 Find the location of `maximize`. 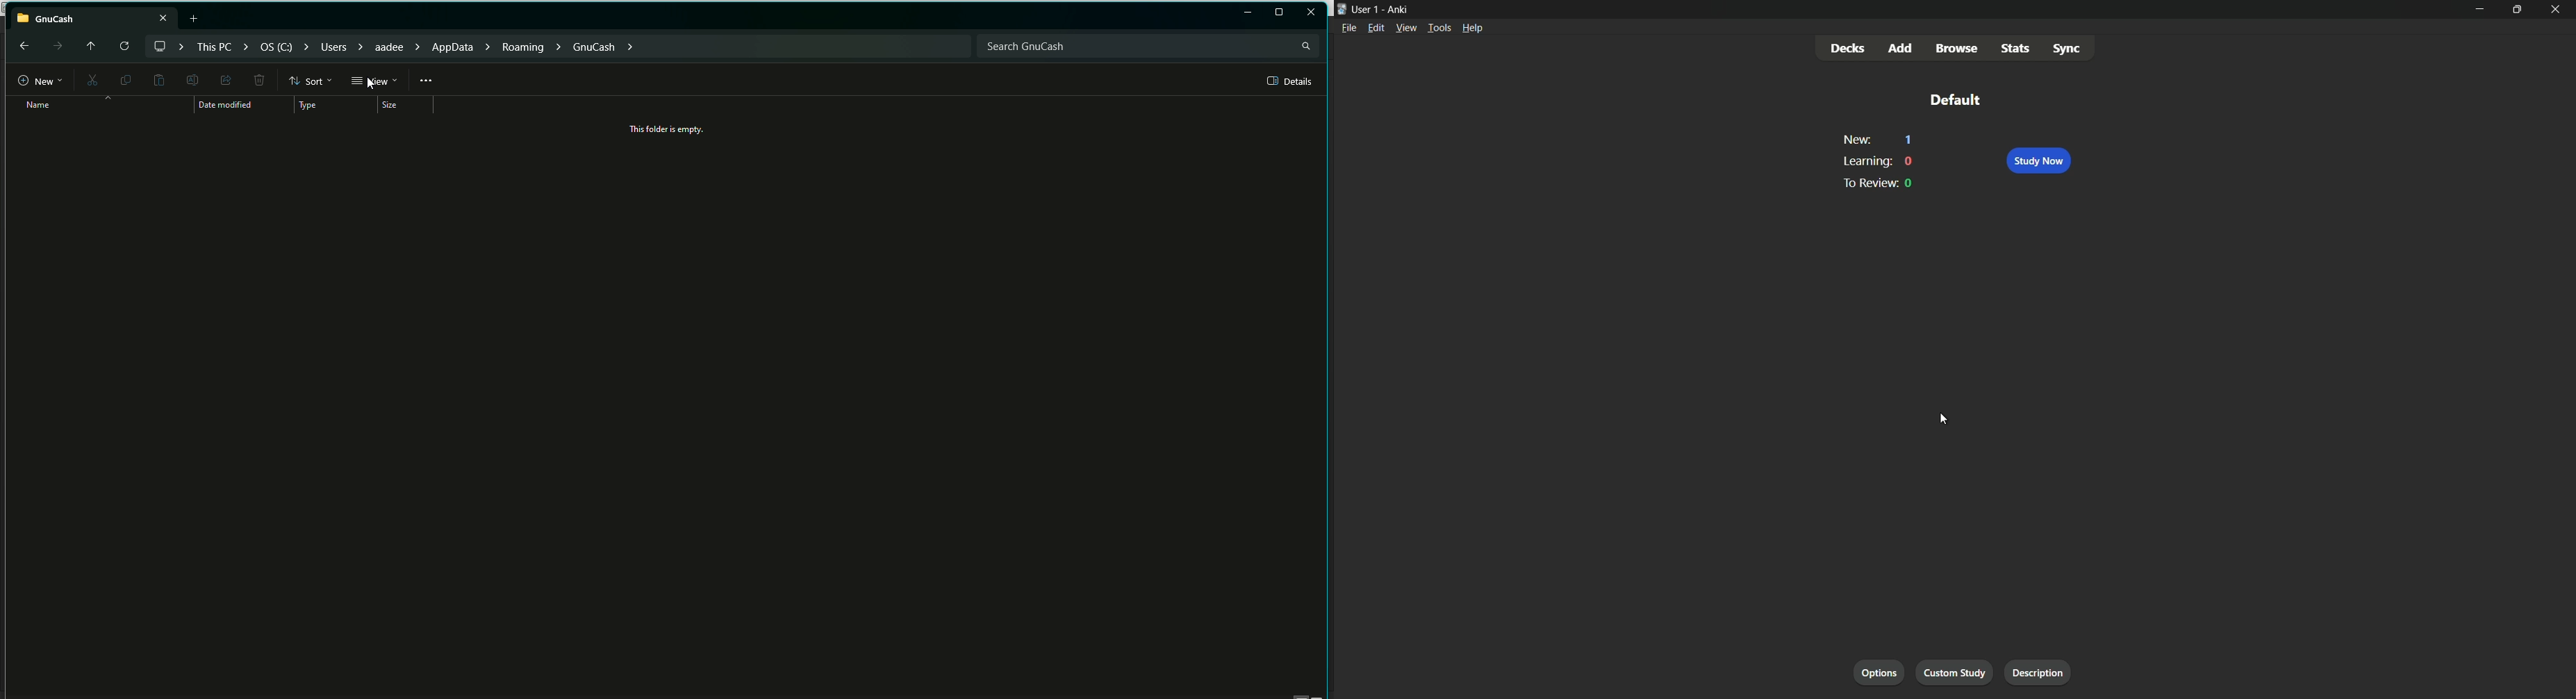

maximize is located at coordinates (2516, 8).